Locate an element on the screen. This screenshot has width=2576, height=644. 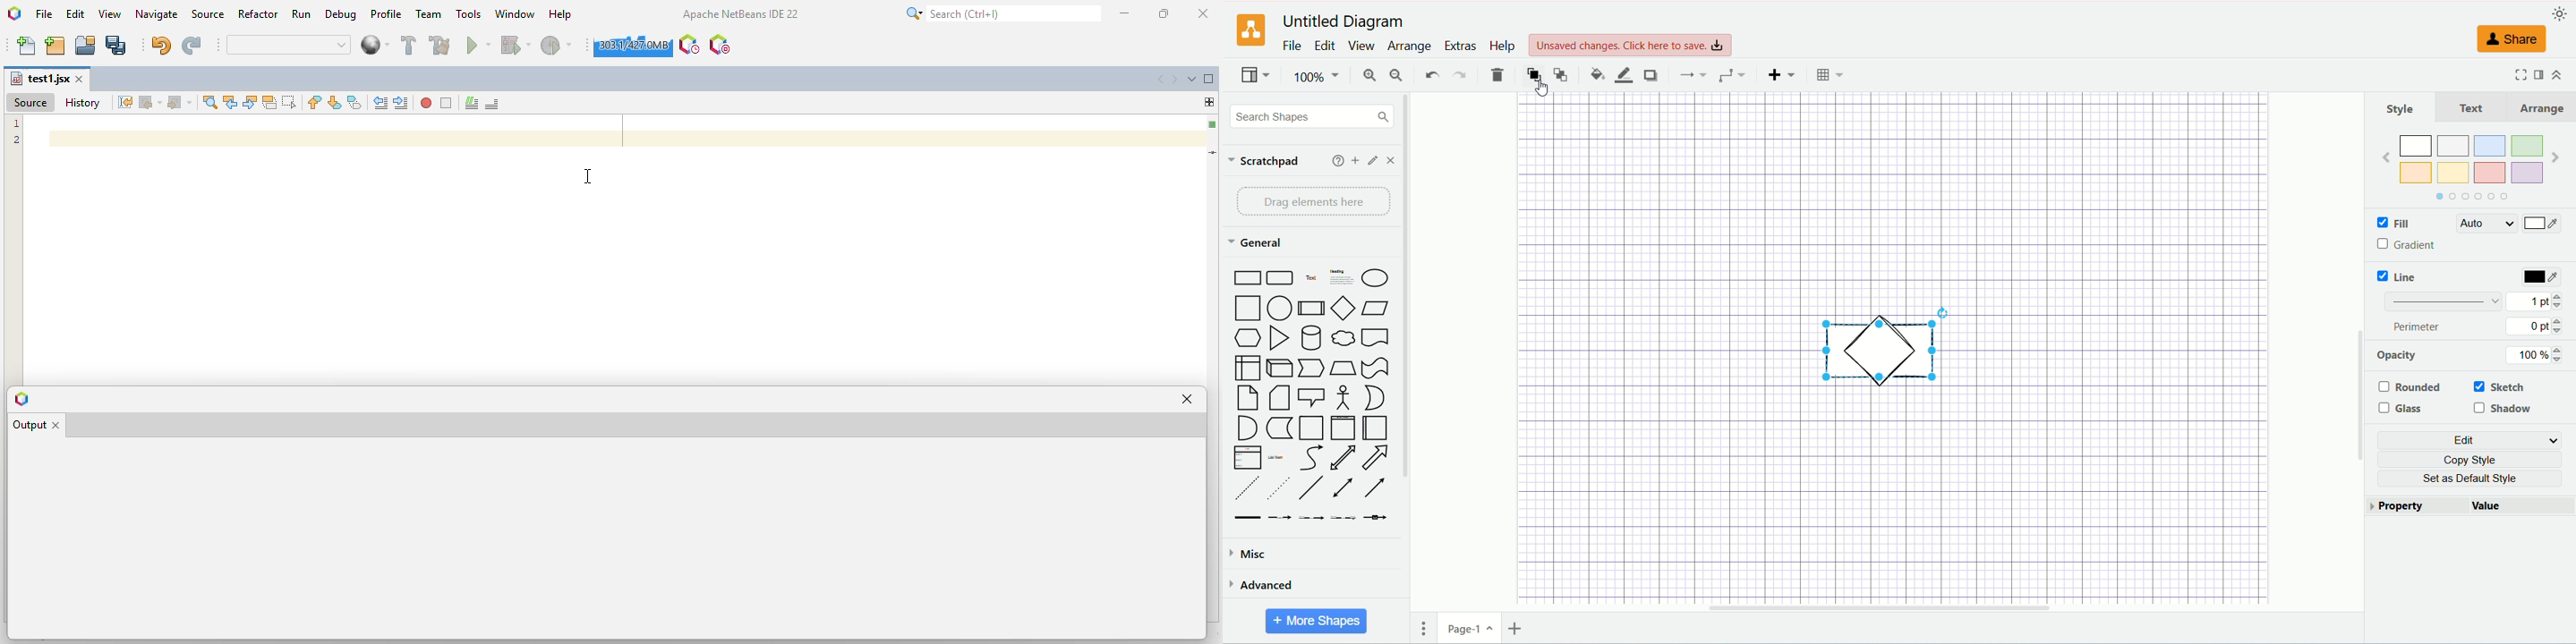
profile project is located at coordinates (557, 45).